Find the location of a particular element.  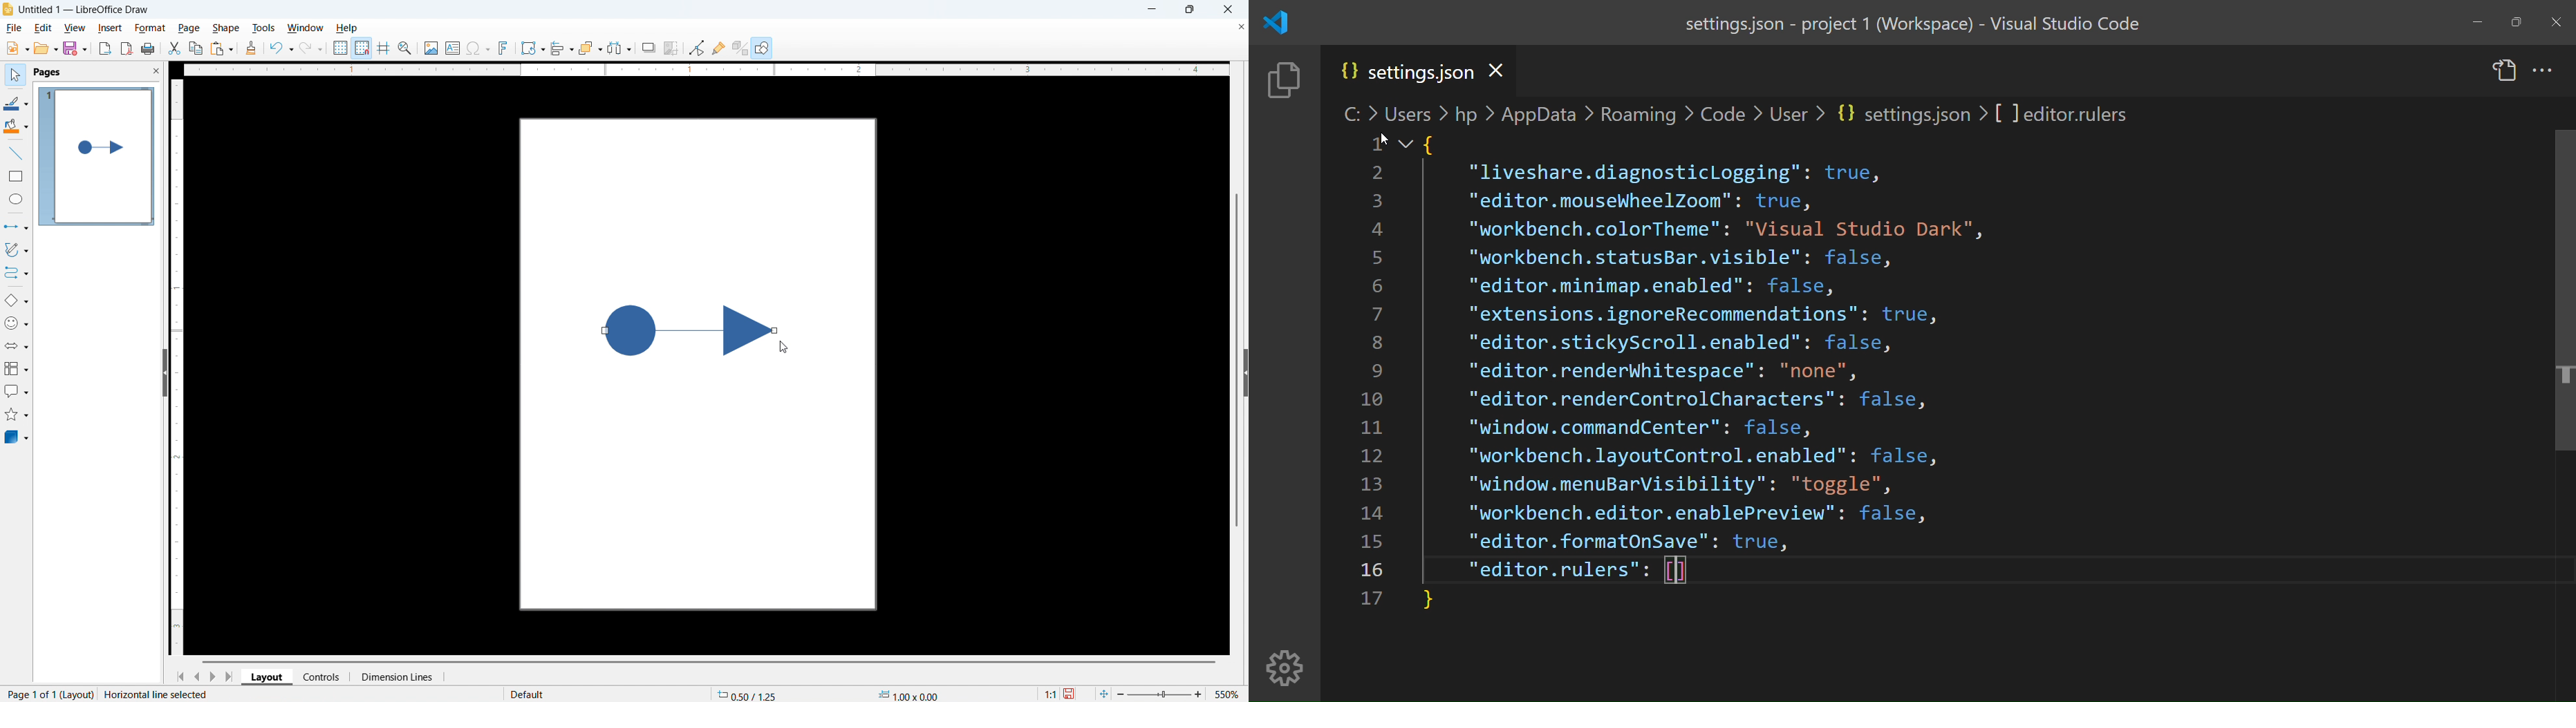

Flow chart  is located at coordinates (16, 369).